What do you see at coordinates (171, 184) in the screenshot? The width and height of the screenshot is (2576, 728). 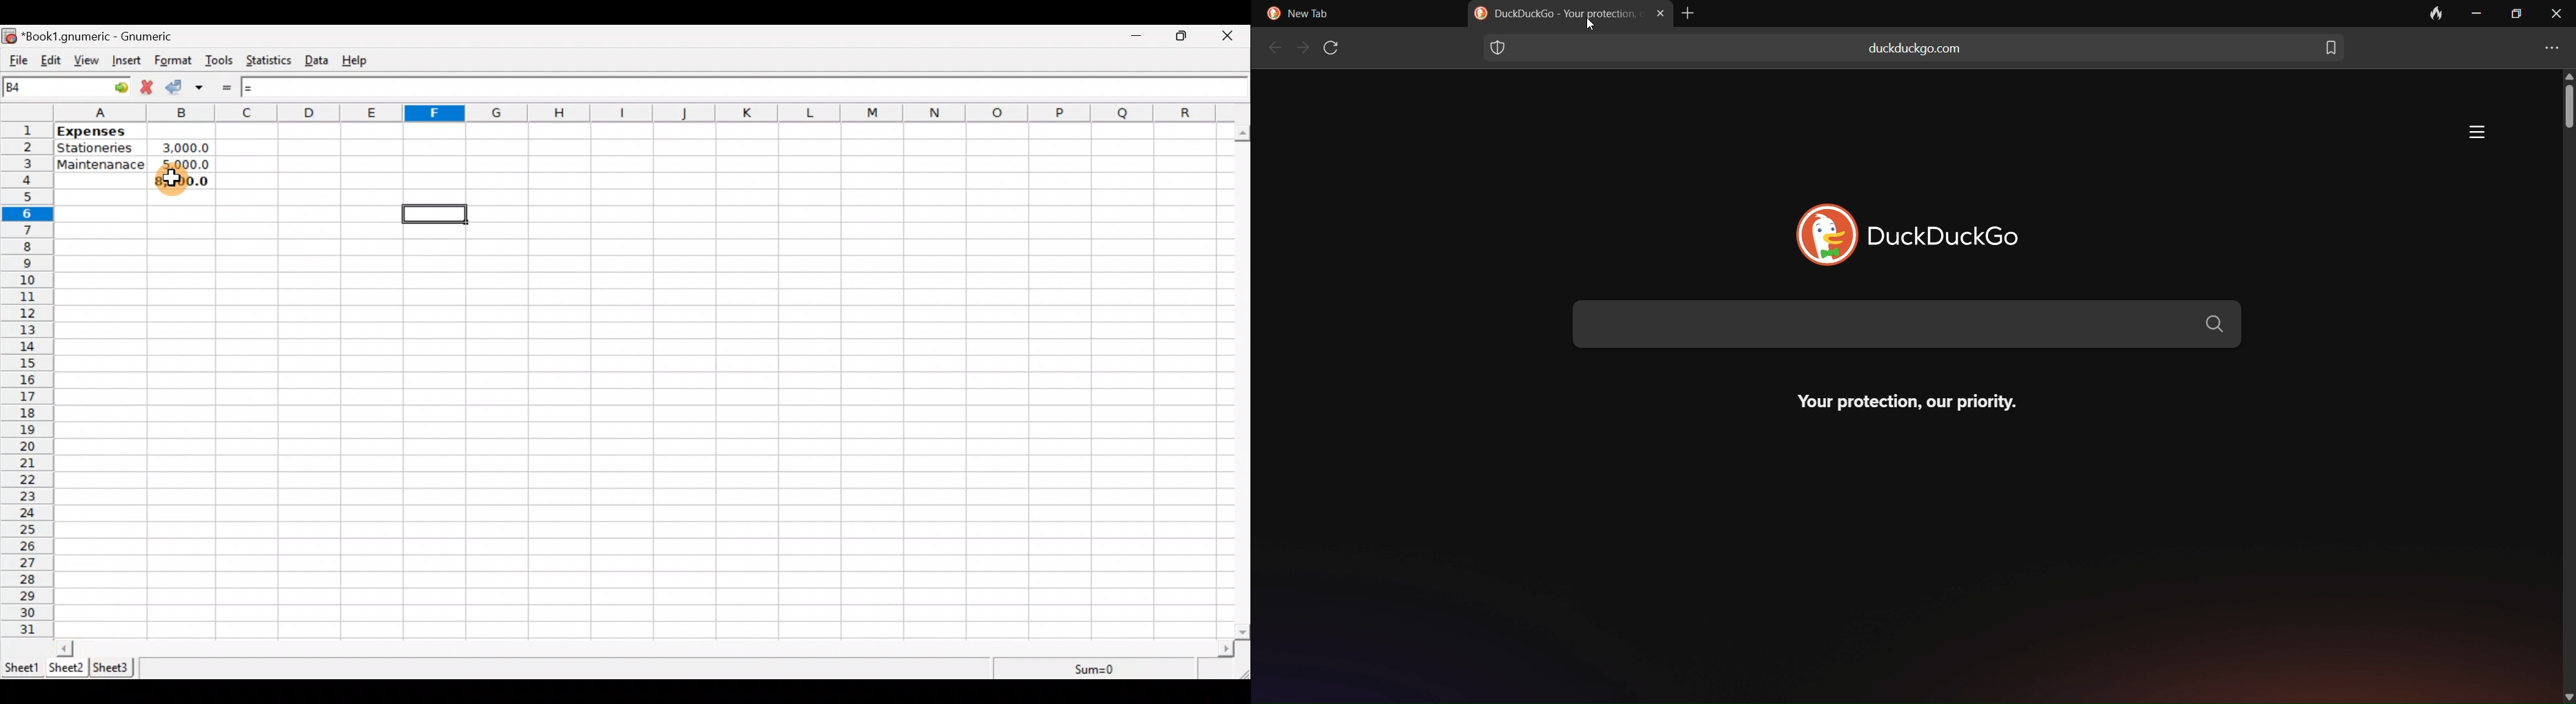 I see `Cursor hovering on cell B4` at bounding box center [171, 184].